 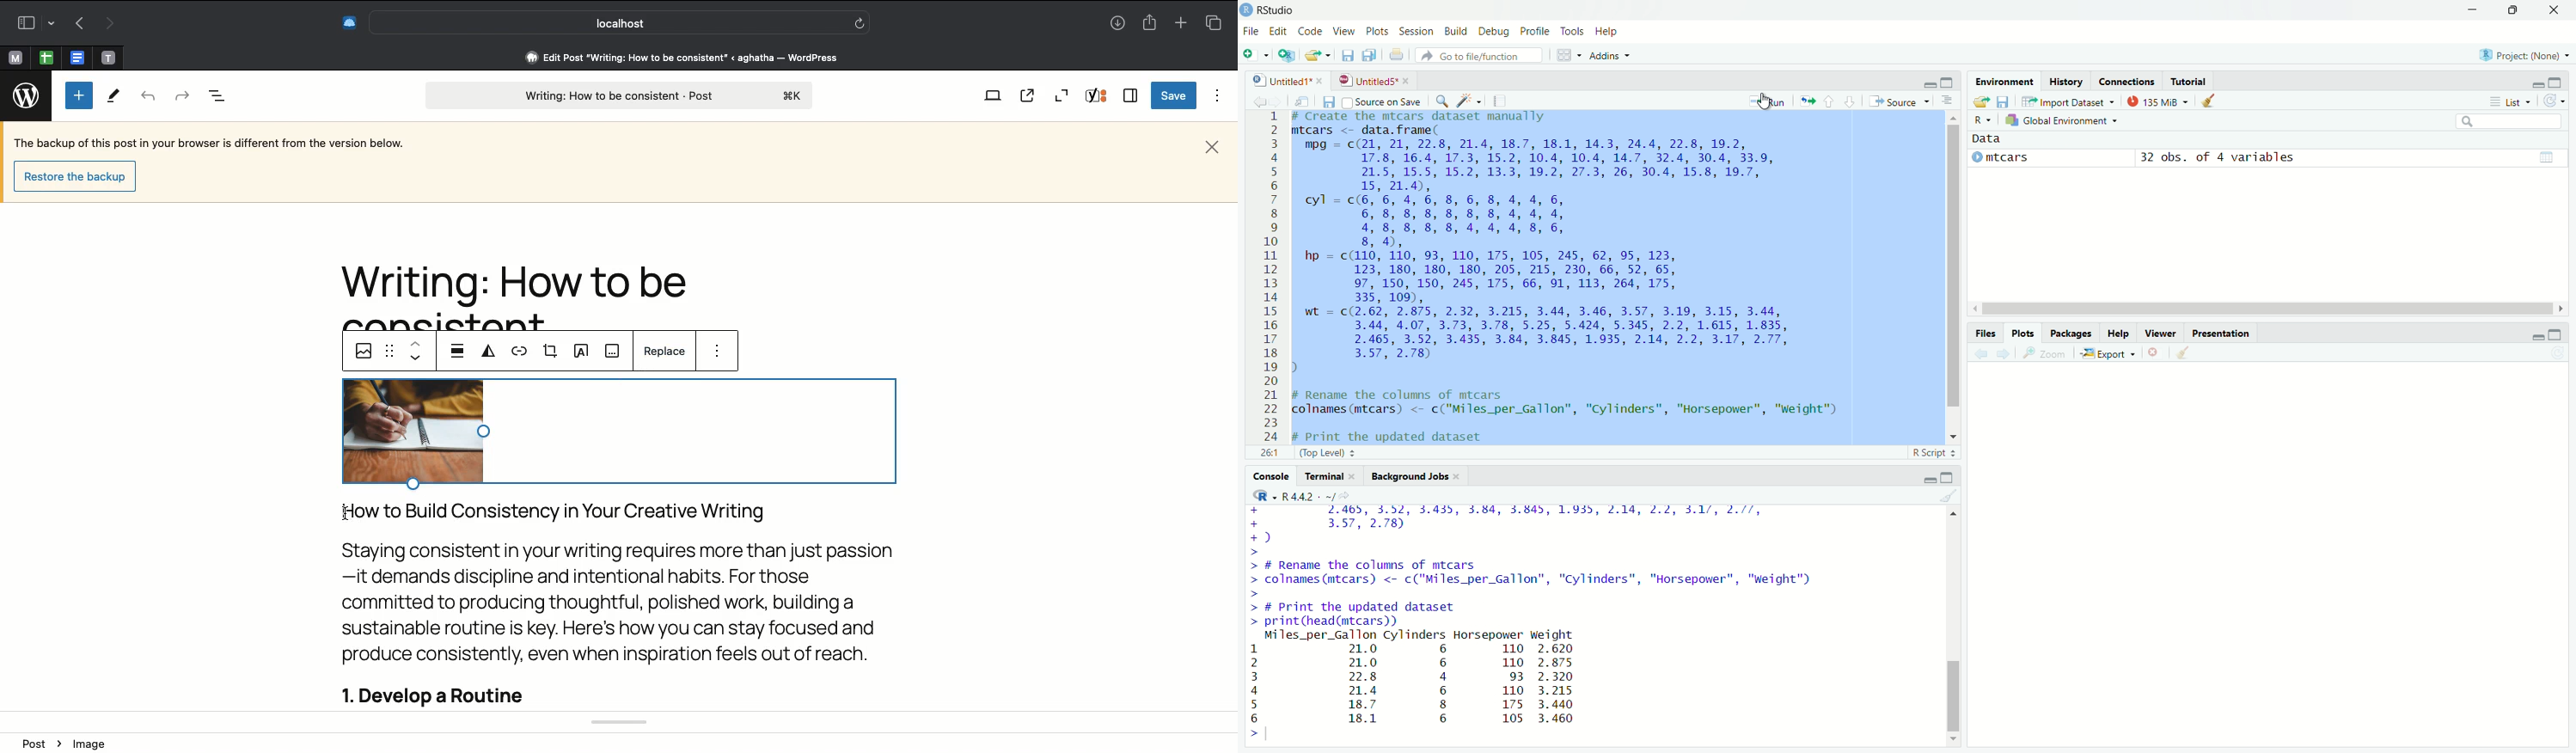 What do you see at coordinates (1608, 33) in the screenshot?
I see `Help` at bounding box center [1608, 33].